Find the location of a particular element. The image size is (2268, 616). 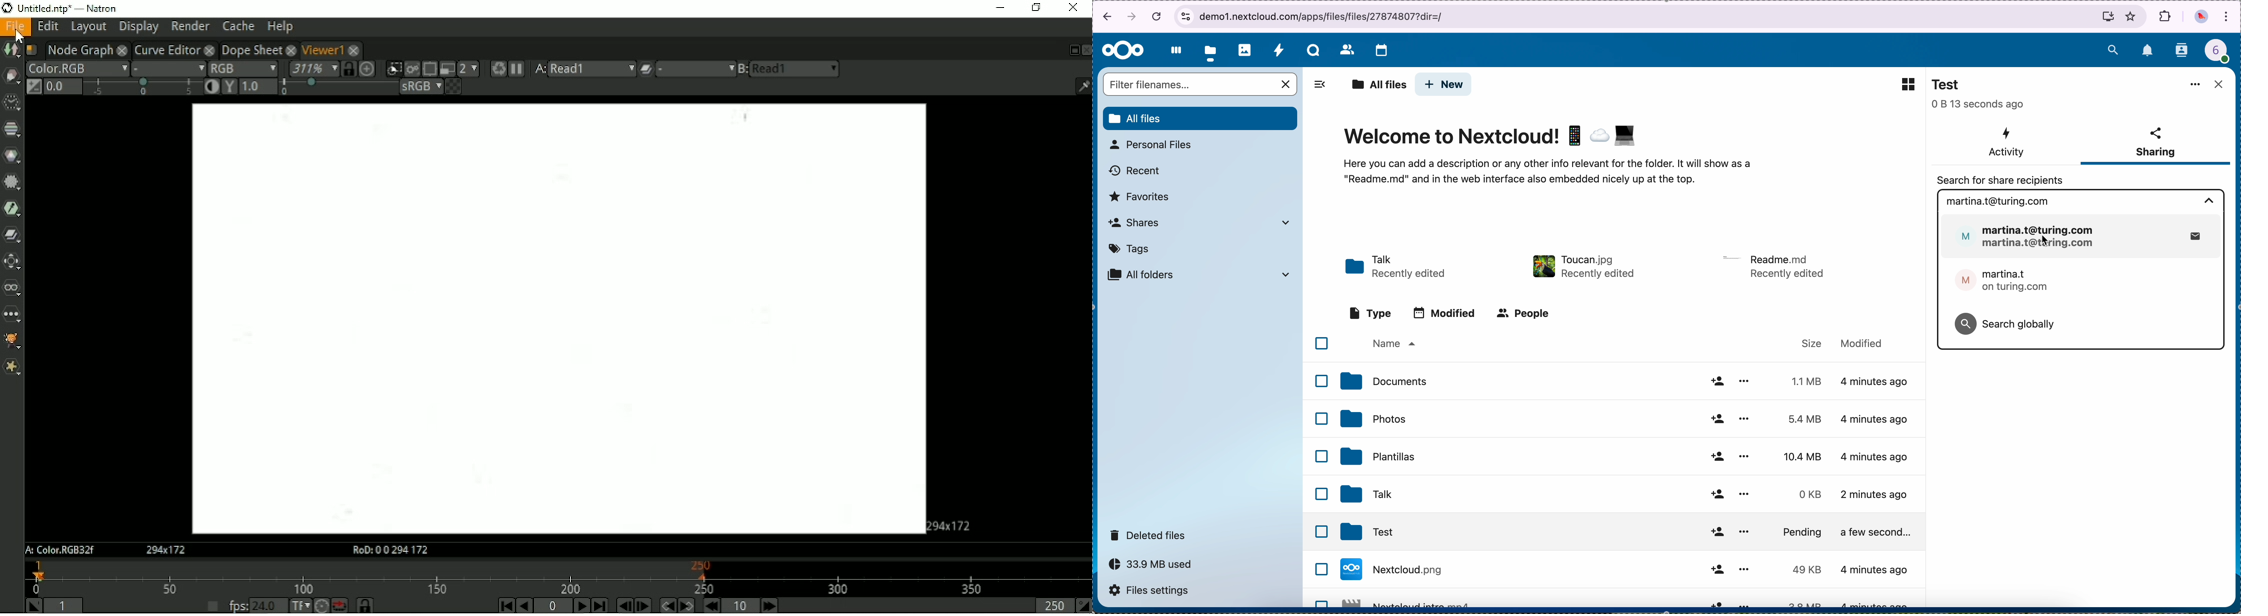

Playback out point is located at coordinates (1053, 605).